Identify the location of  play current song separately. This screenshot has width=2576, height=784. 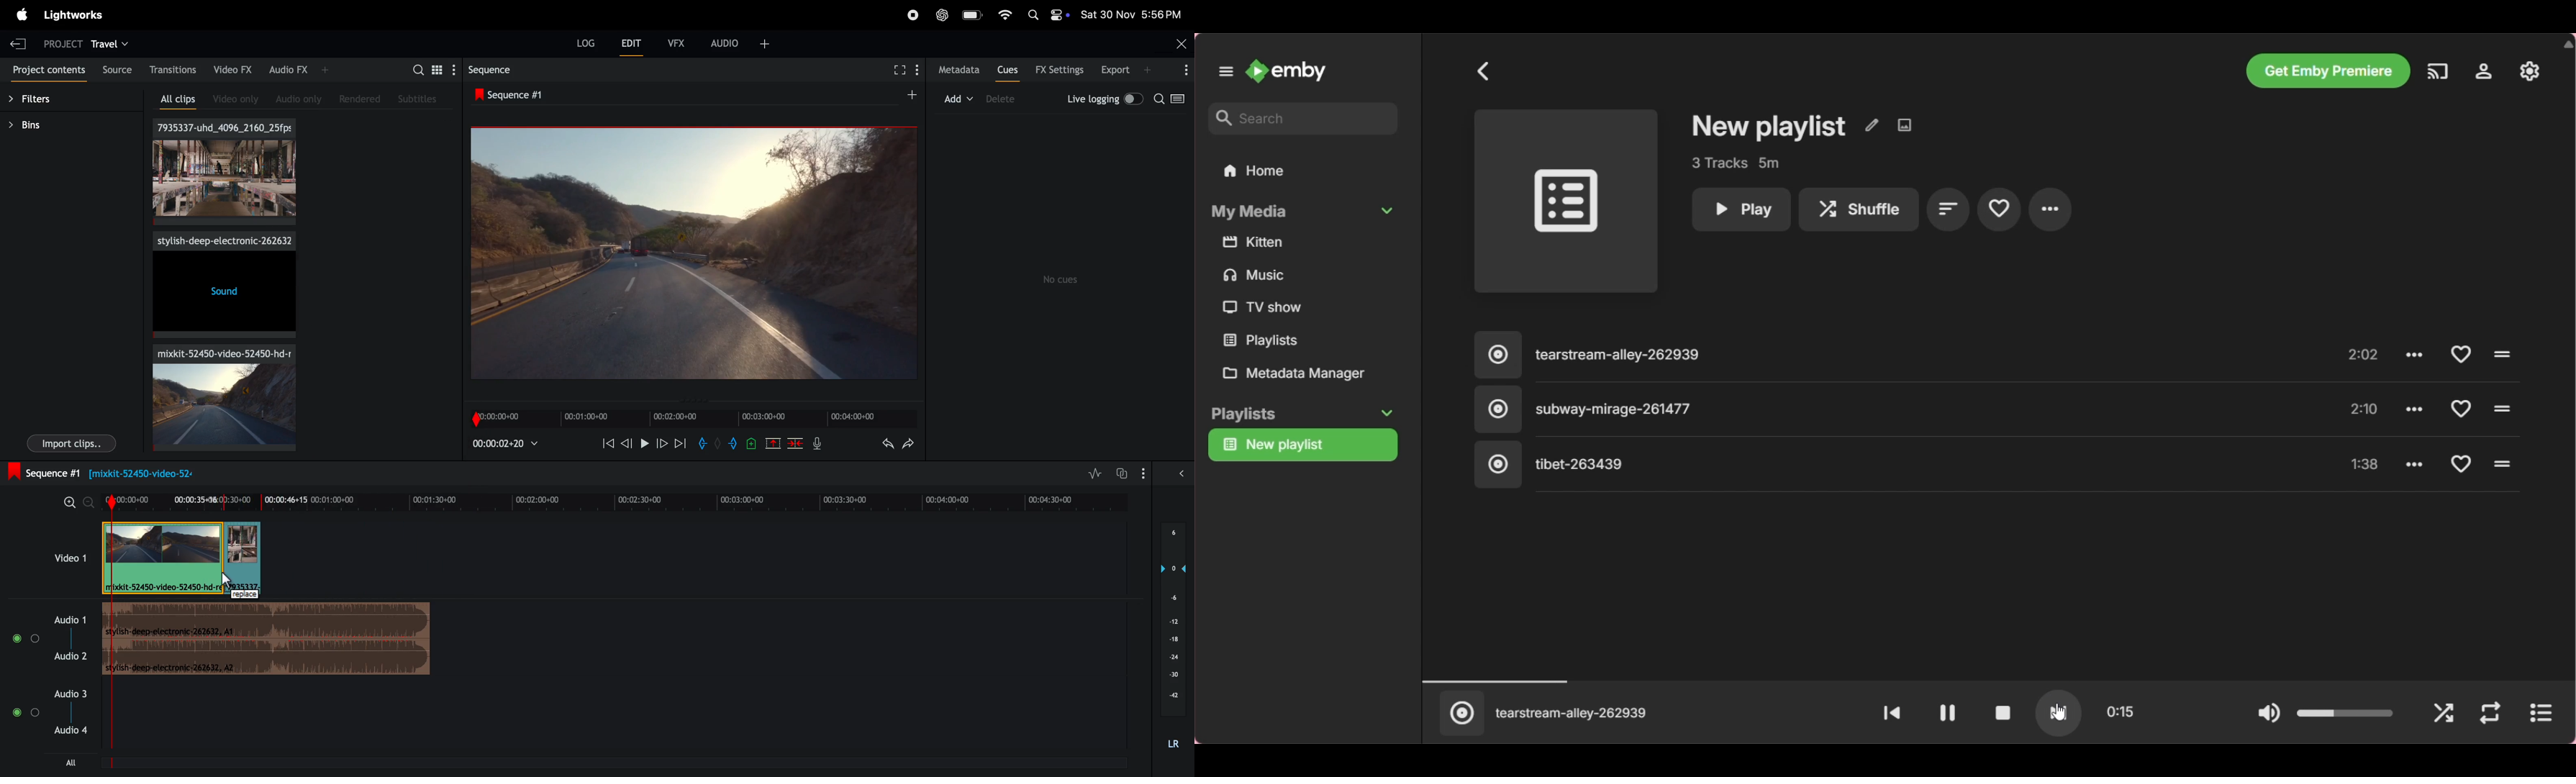
(2540, 712).